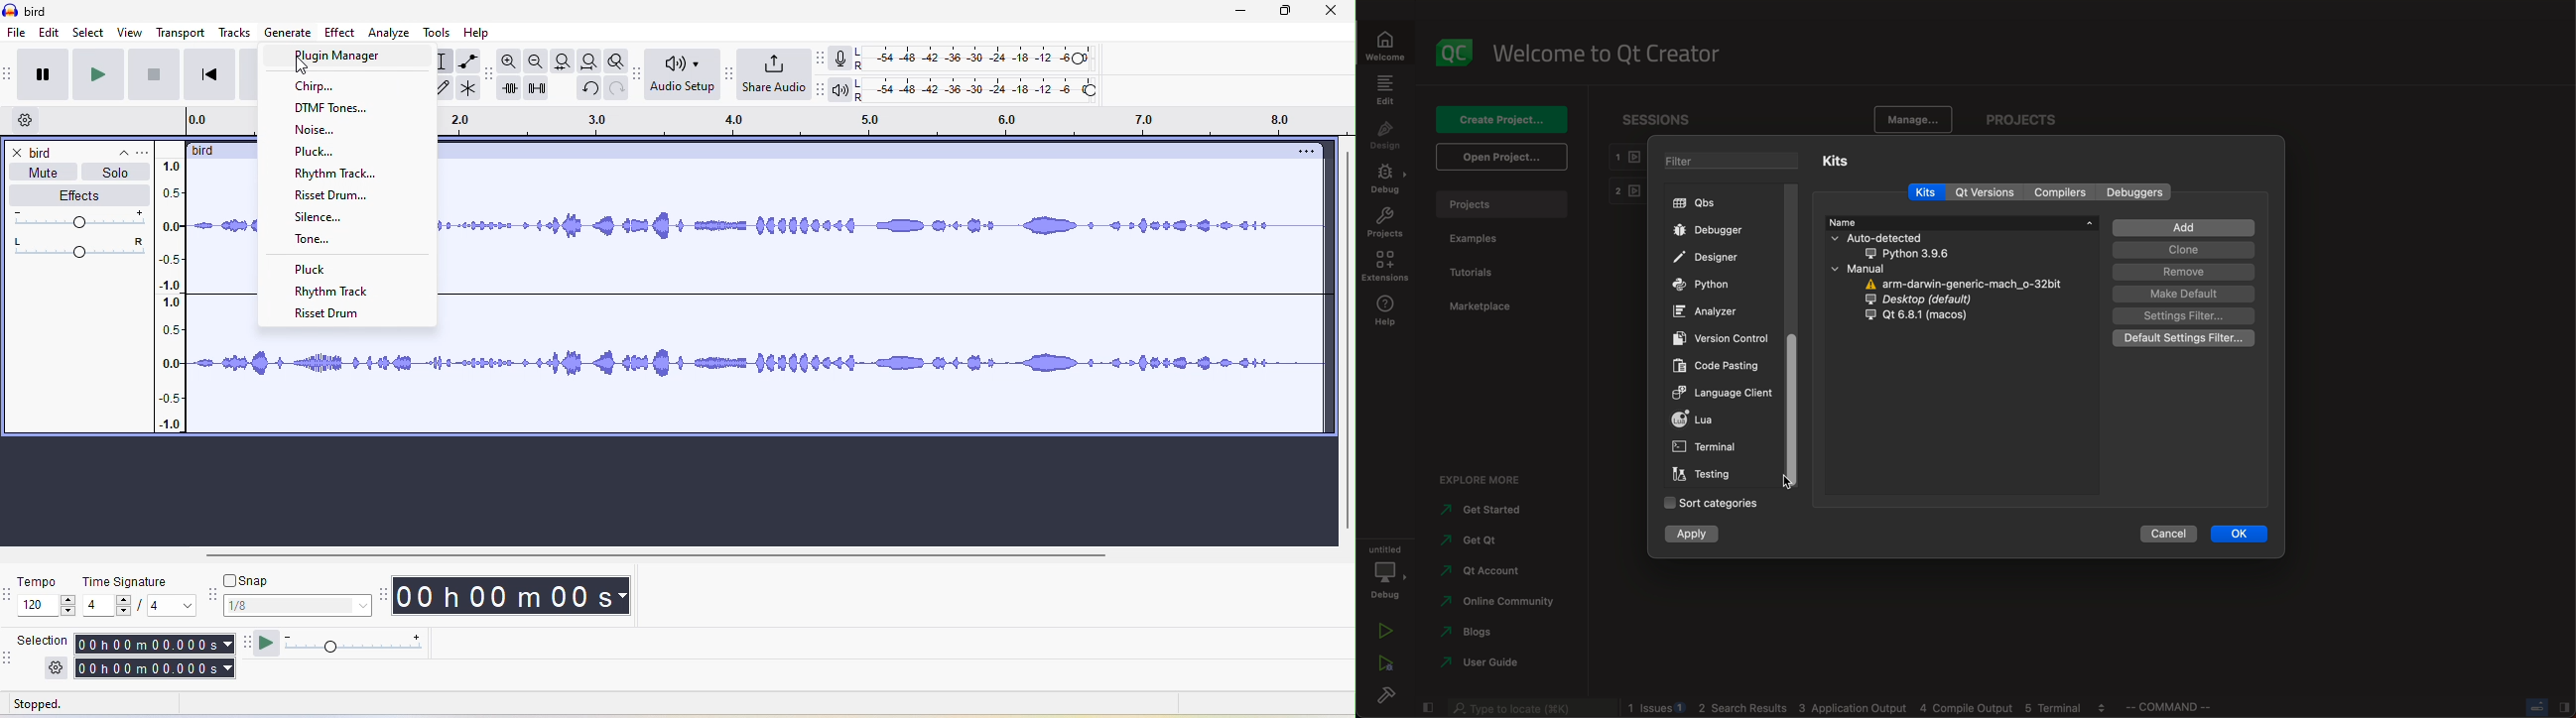  I want to click on cursor movement, so click(303, 65).